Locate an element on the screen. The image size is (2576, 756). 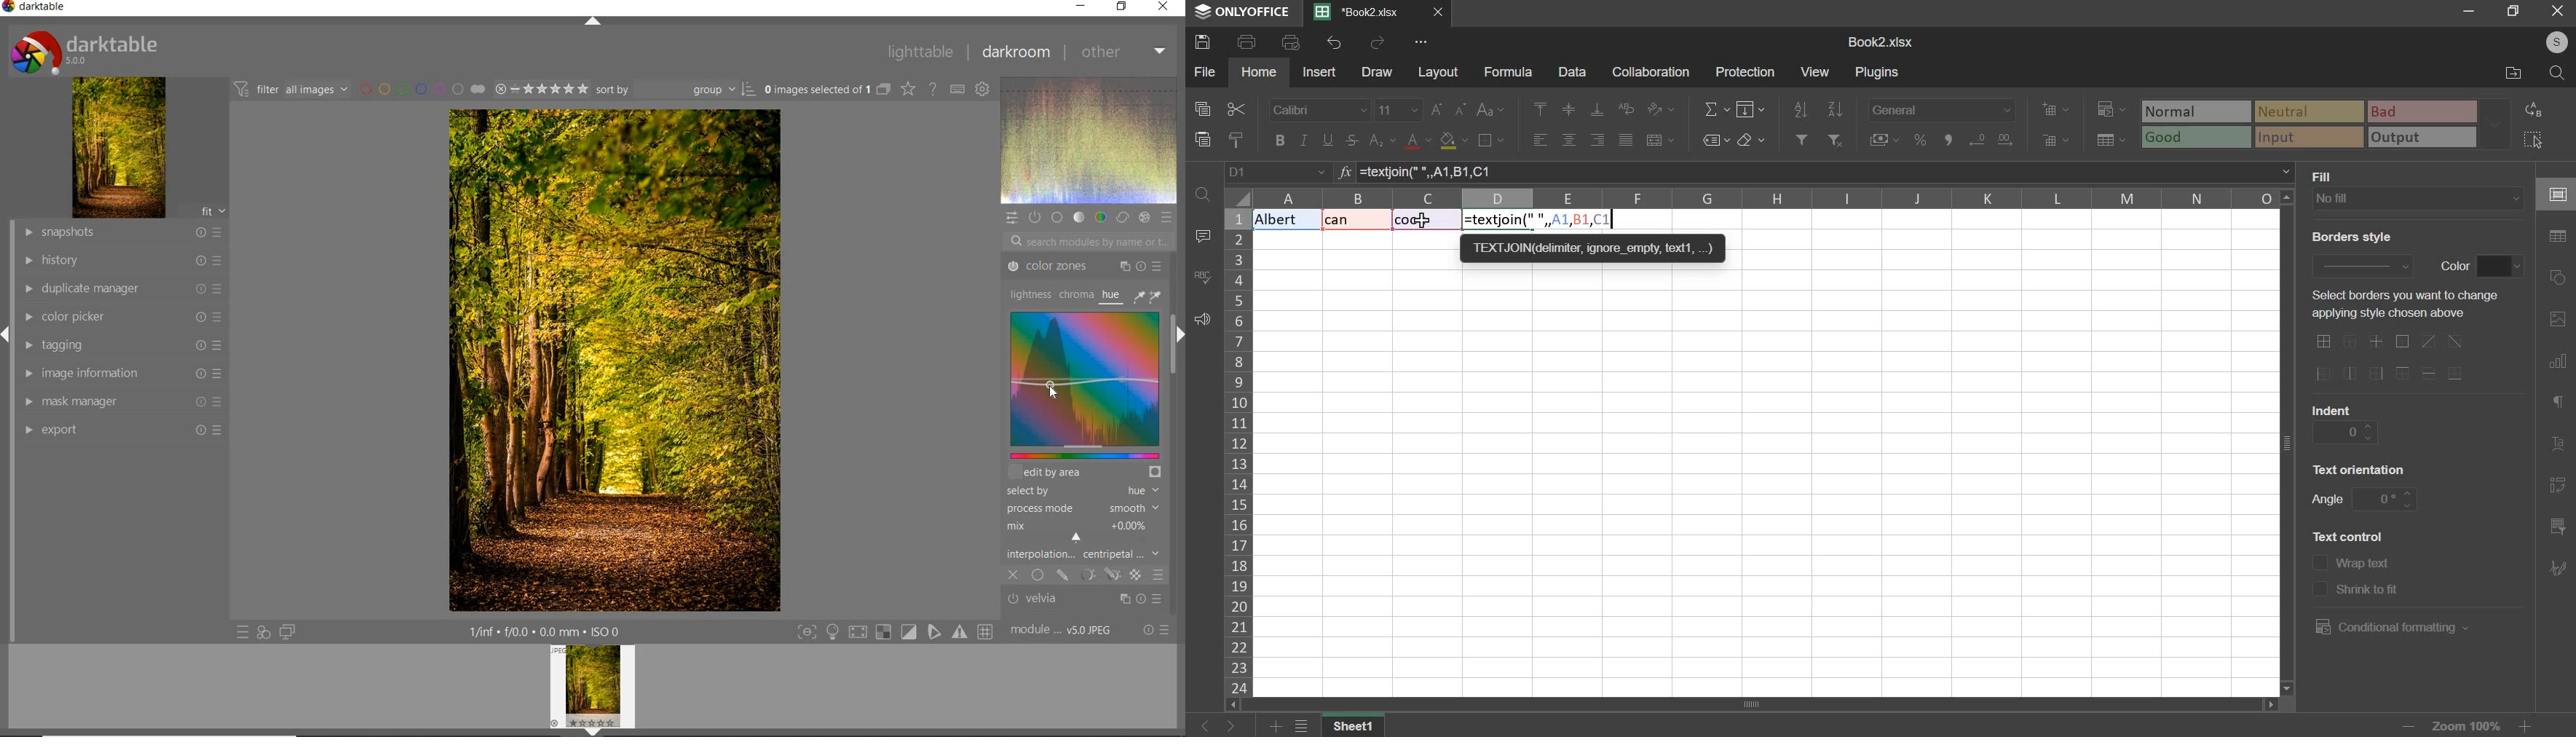
SHOW ONLY ACTIVE MODULE is located at coordinates (1035, 217).